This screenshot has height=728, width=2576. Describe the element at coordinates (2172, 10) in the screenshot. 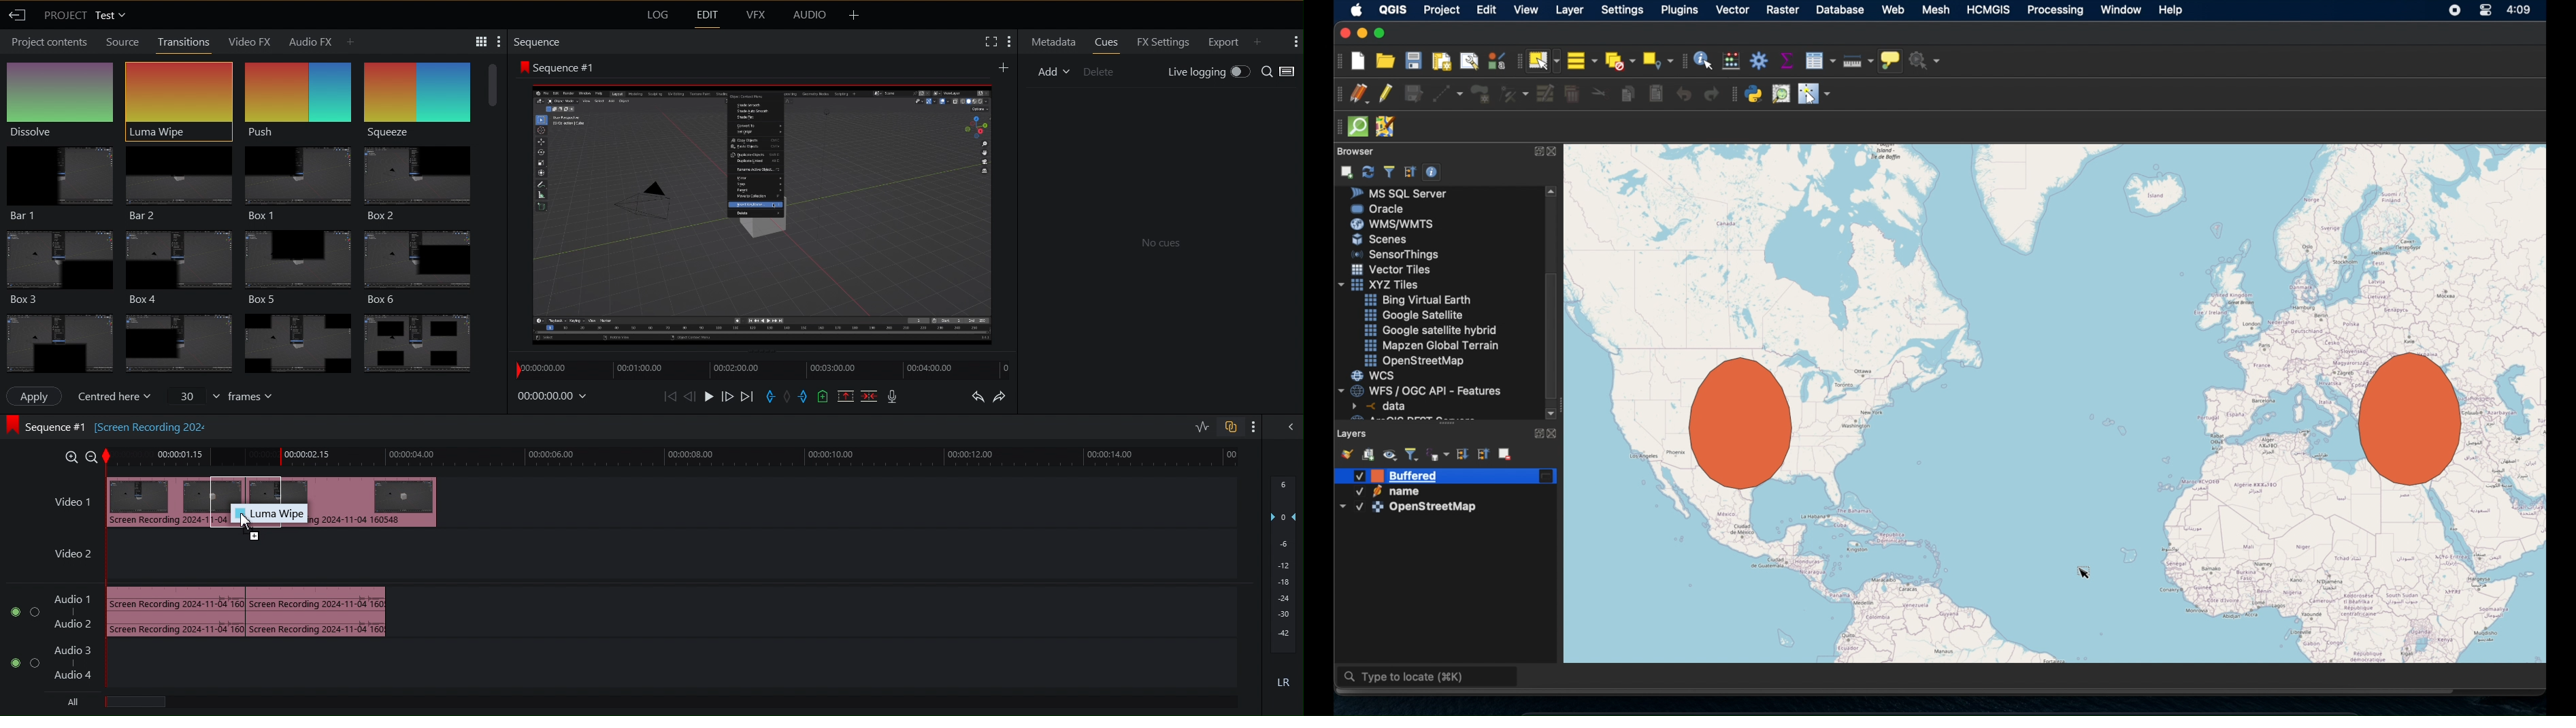

I see `help` at that location.